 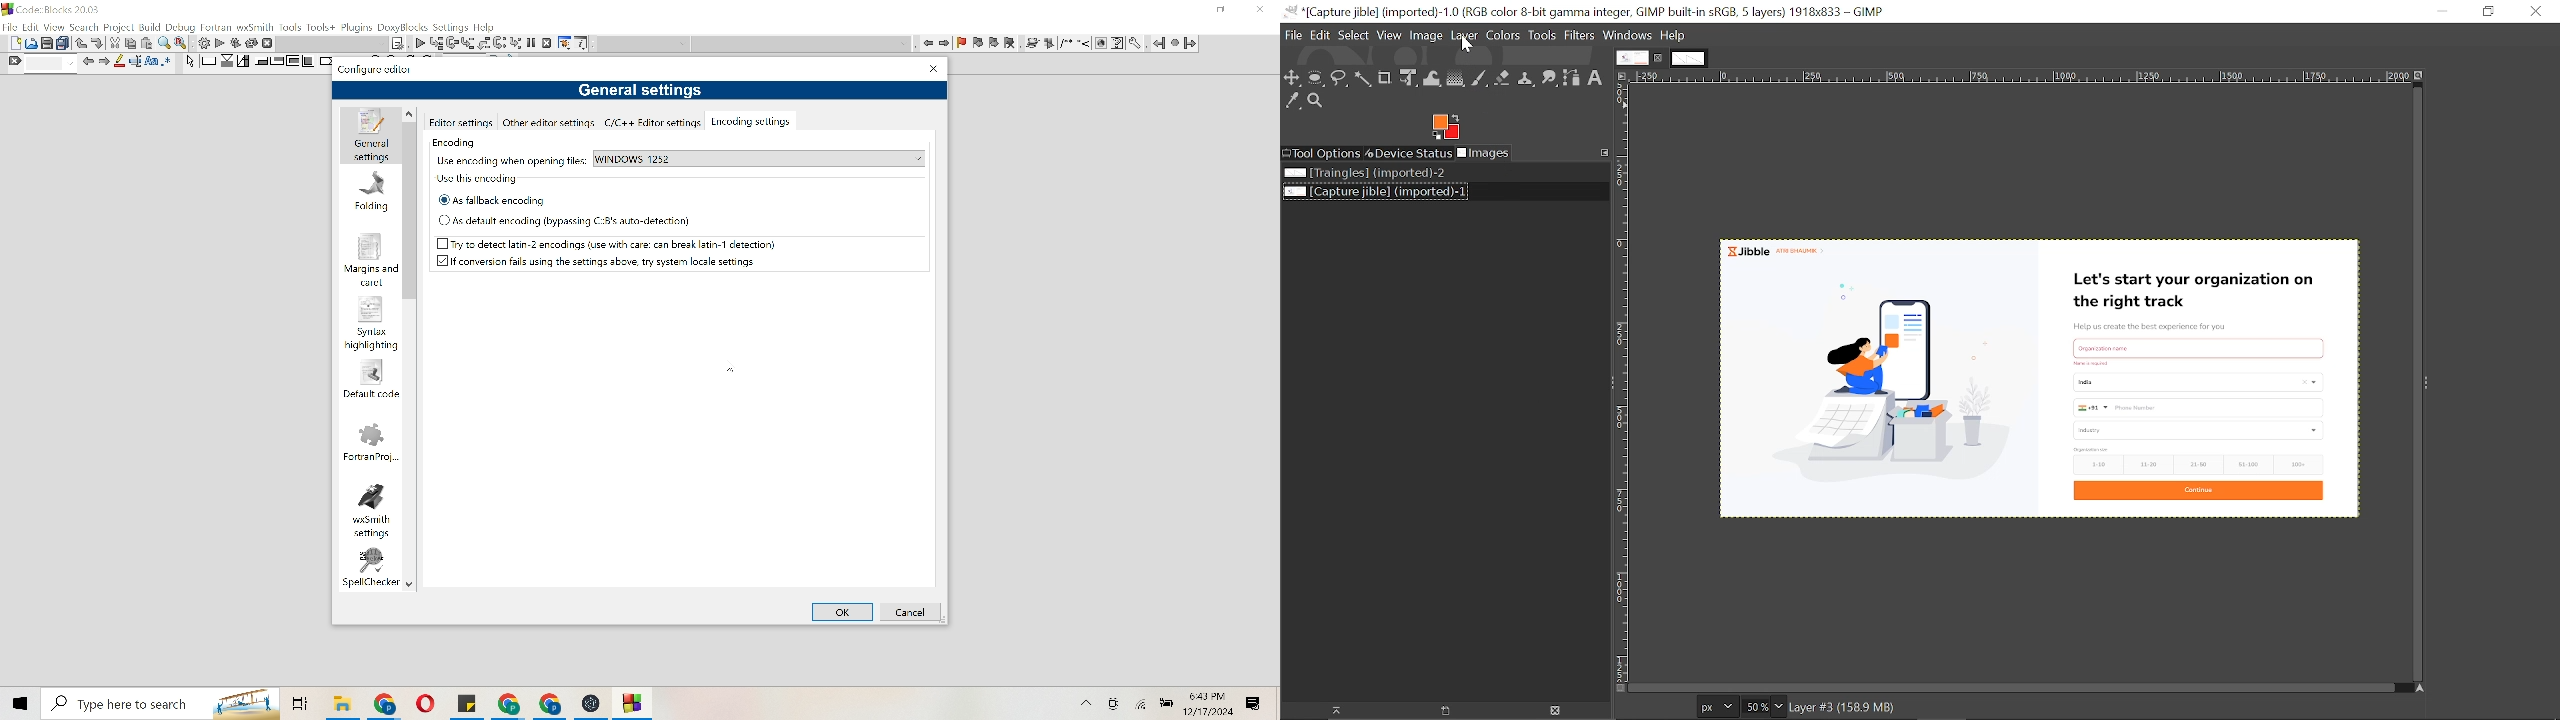 I want to click on Use encoding when opening files, so click(x=508, y=162).